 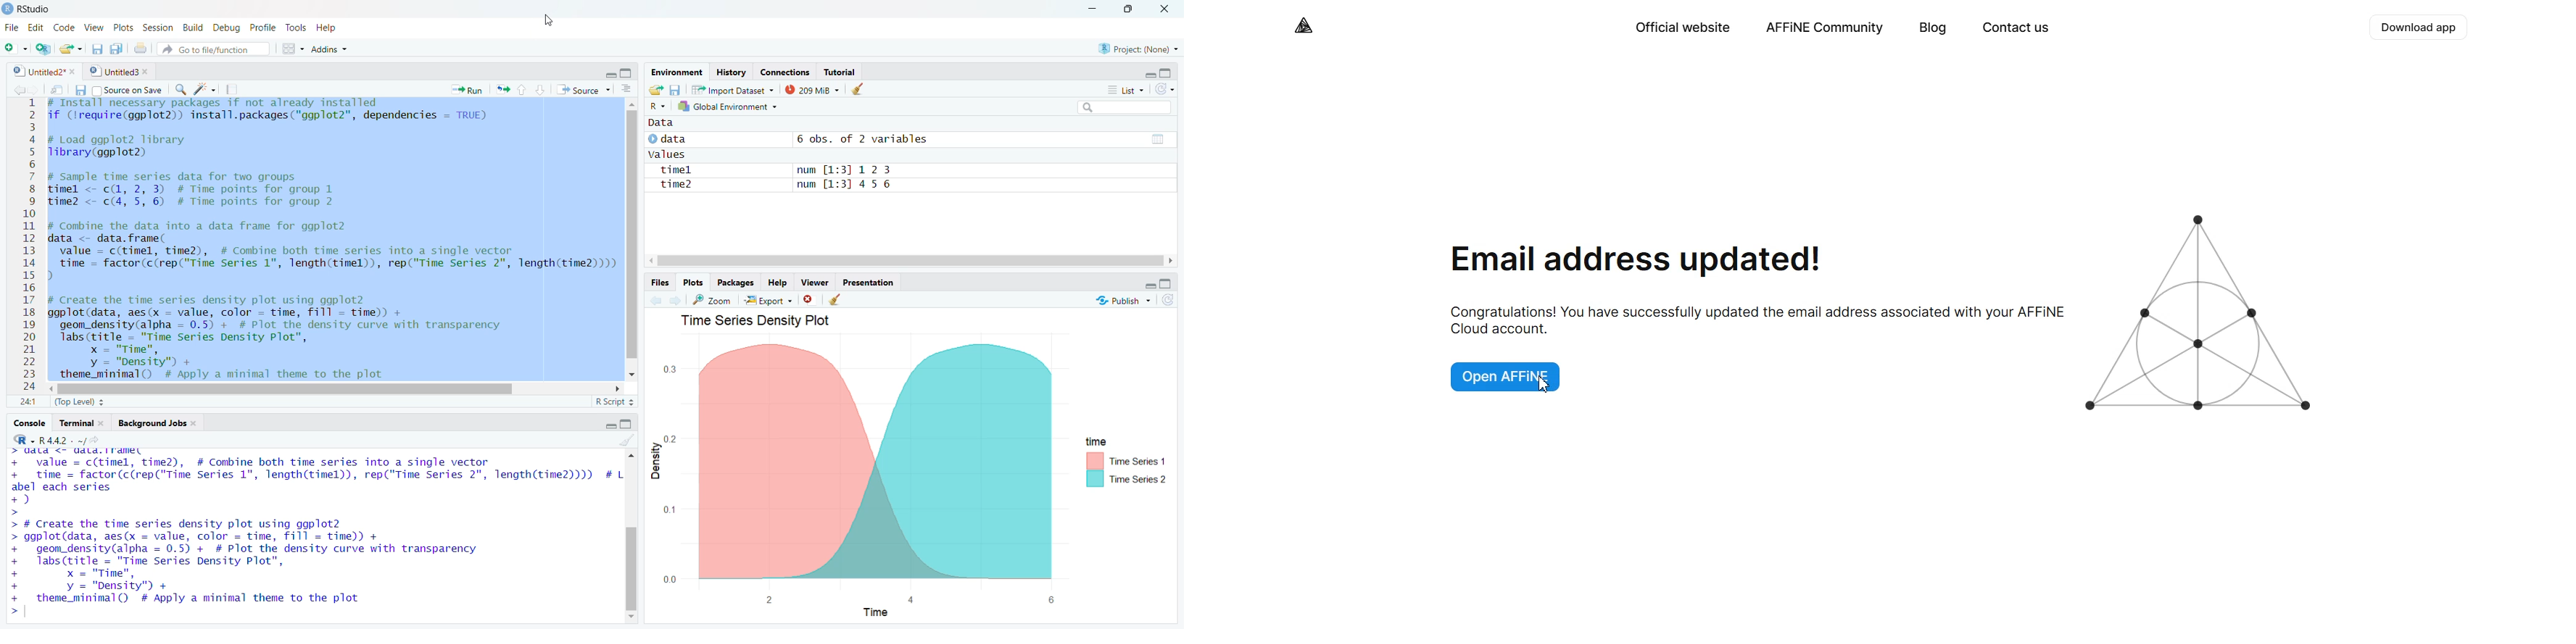 What do you see at coordinates (28, 9) in the screenshot?
I see `RStudio` at bounding box center [28, 9].